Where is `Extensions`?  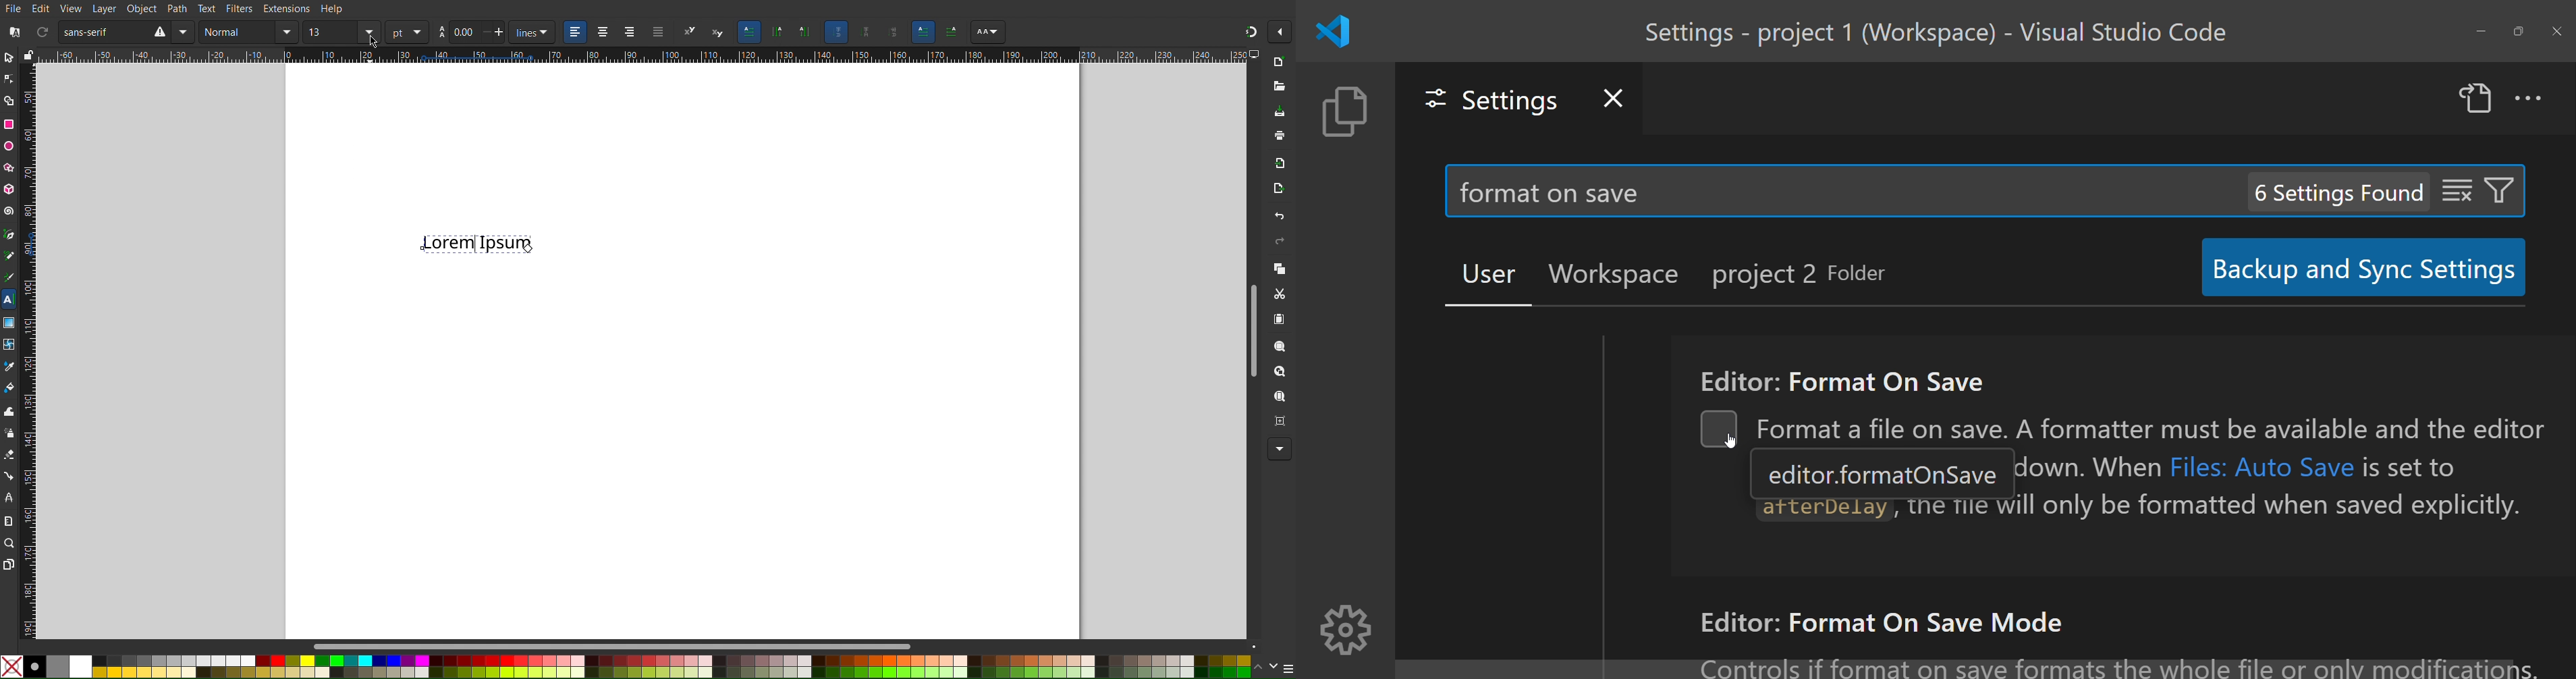
Extensions is located at coordinates (286, 8).